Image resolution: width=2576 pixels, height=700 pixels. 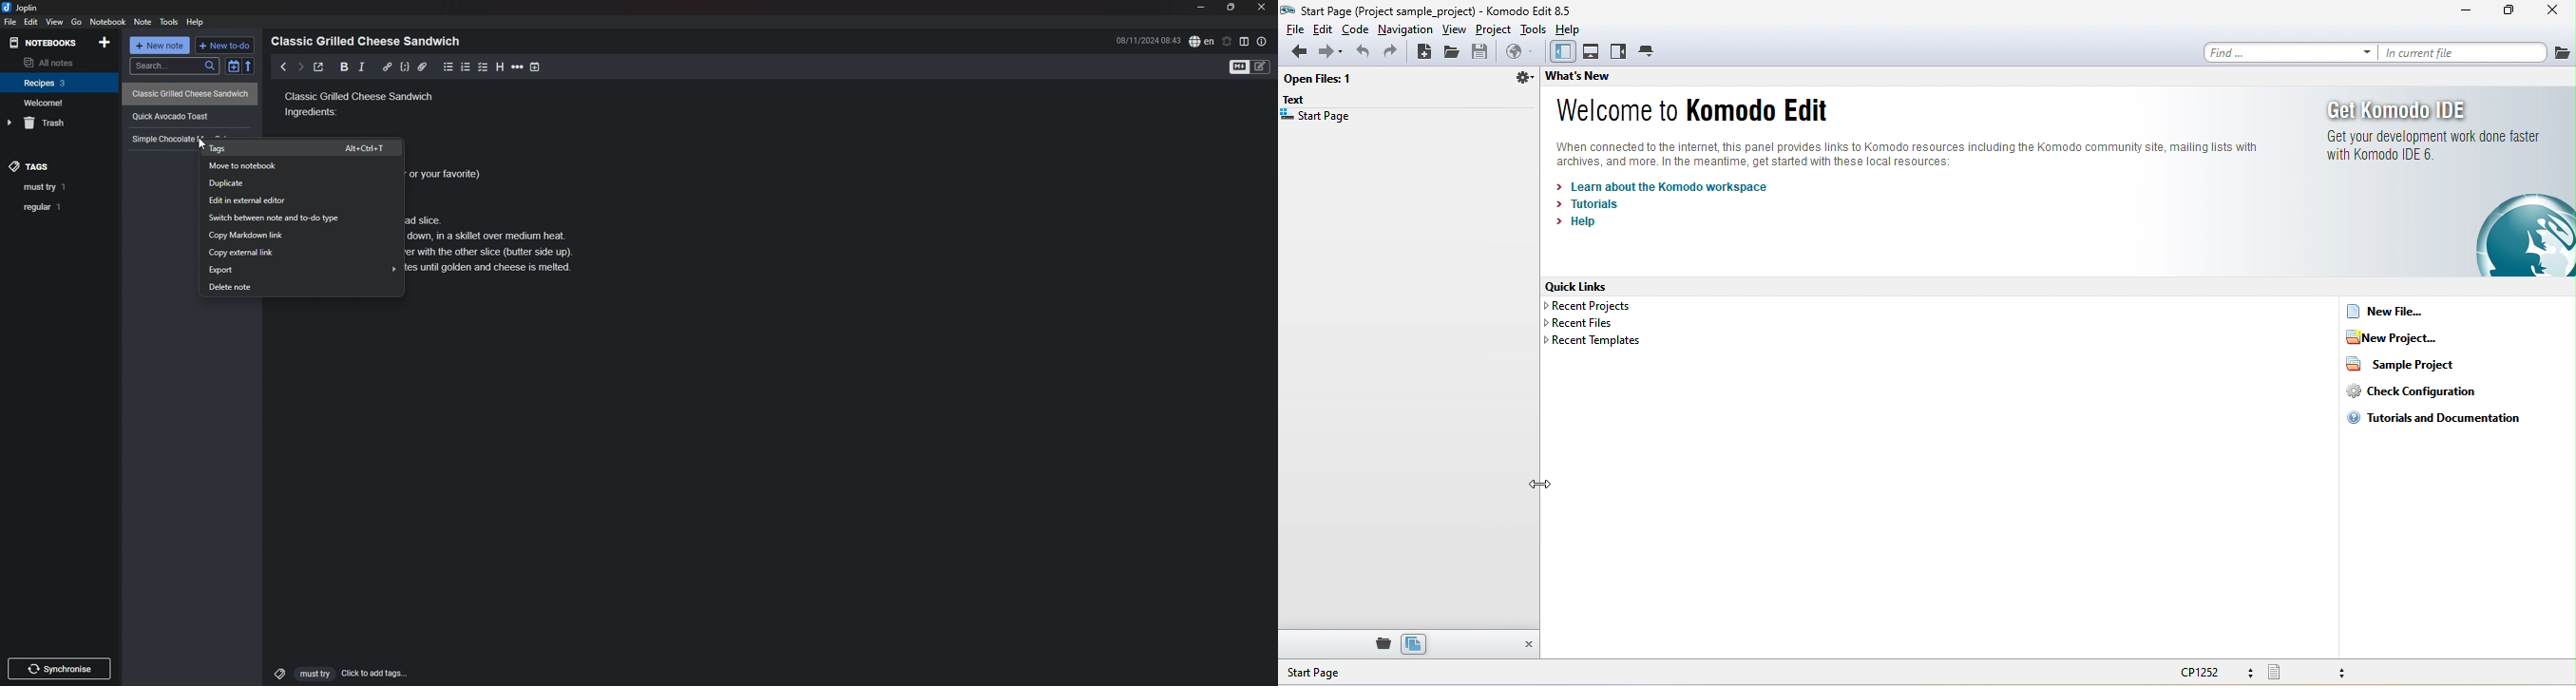 What do you see at coordinates (2467, 13) in the screenshot?
I see `minimize` at bounding box center [2467, 13].